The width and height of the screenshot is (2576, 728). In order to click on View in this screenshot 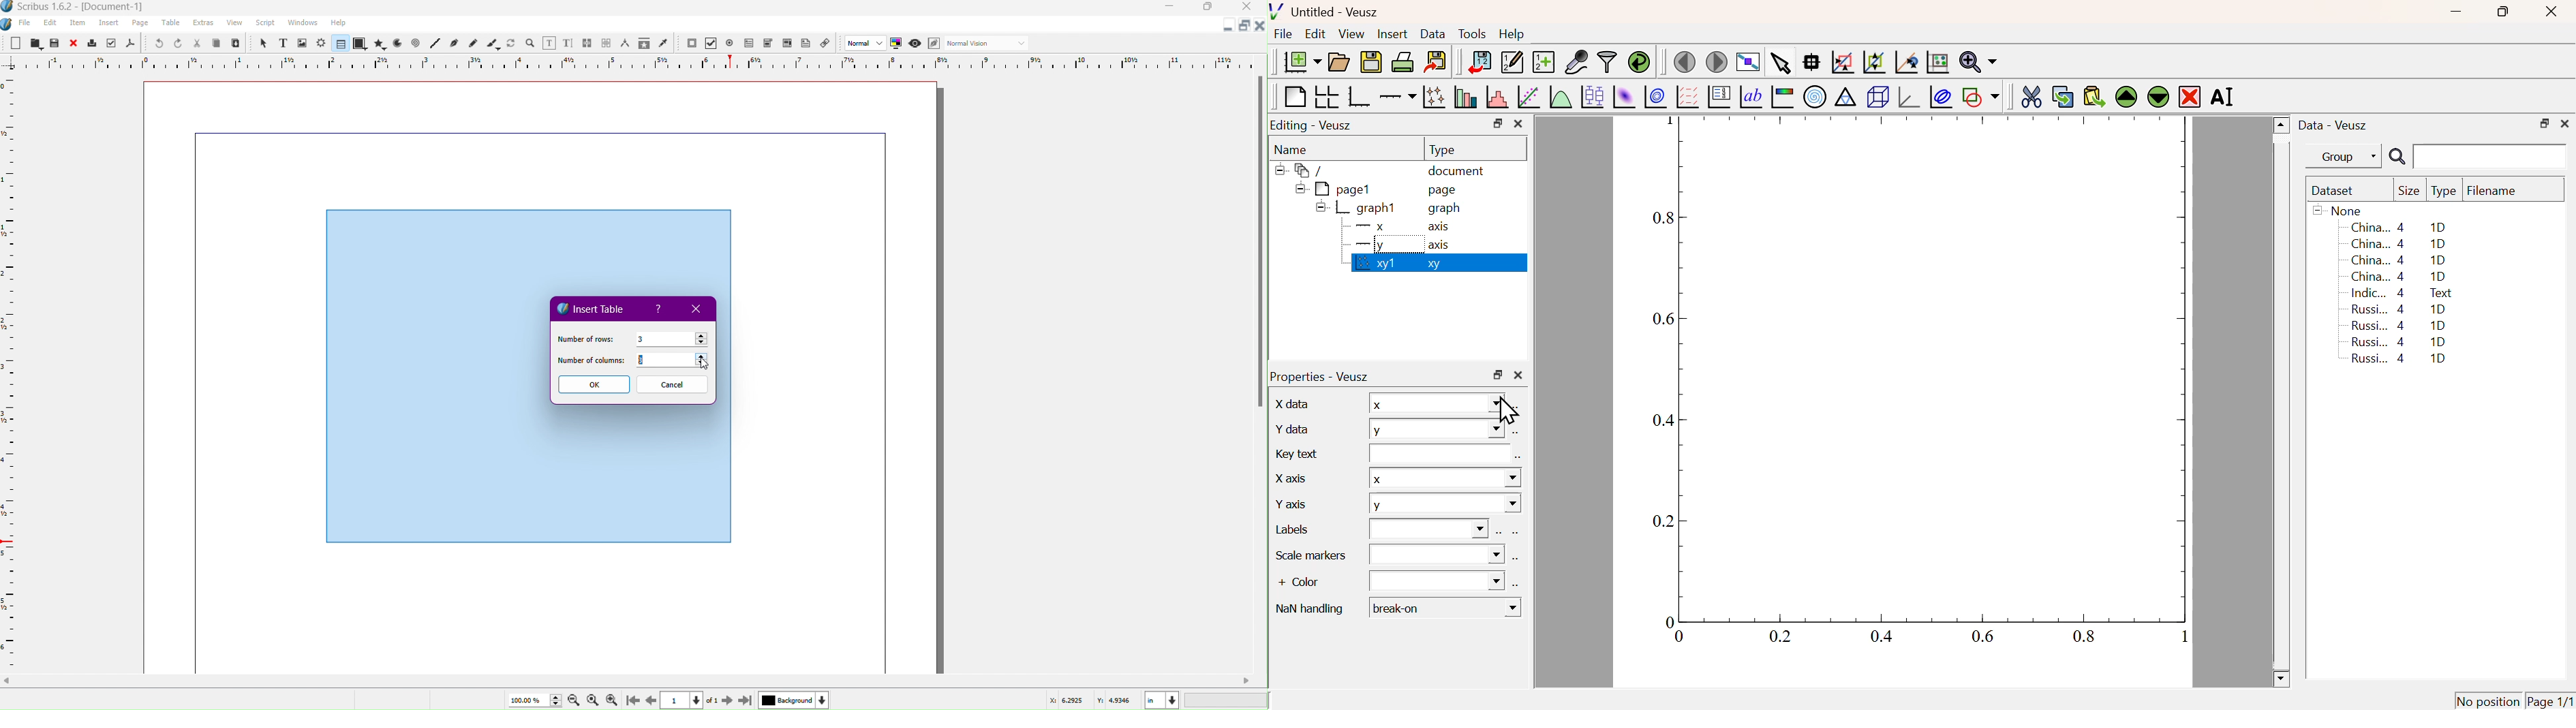, I will do `click(234, 25)`.